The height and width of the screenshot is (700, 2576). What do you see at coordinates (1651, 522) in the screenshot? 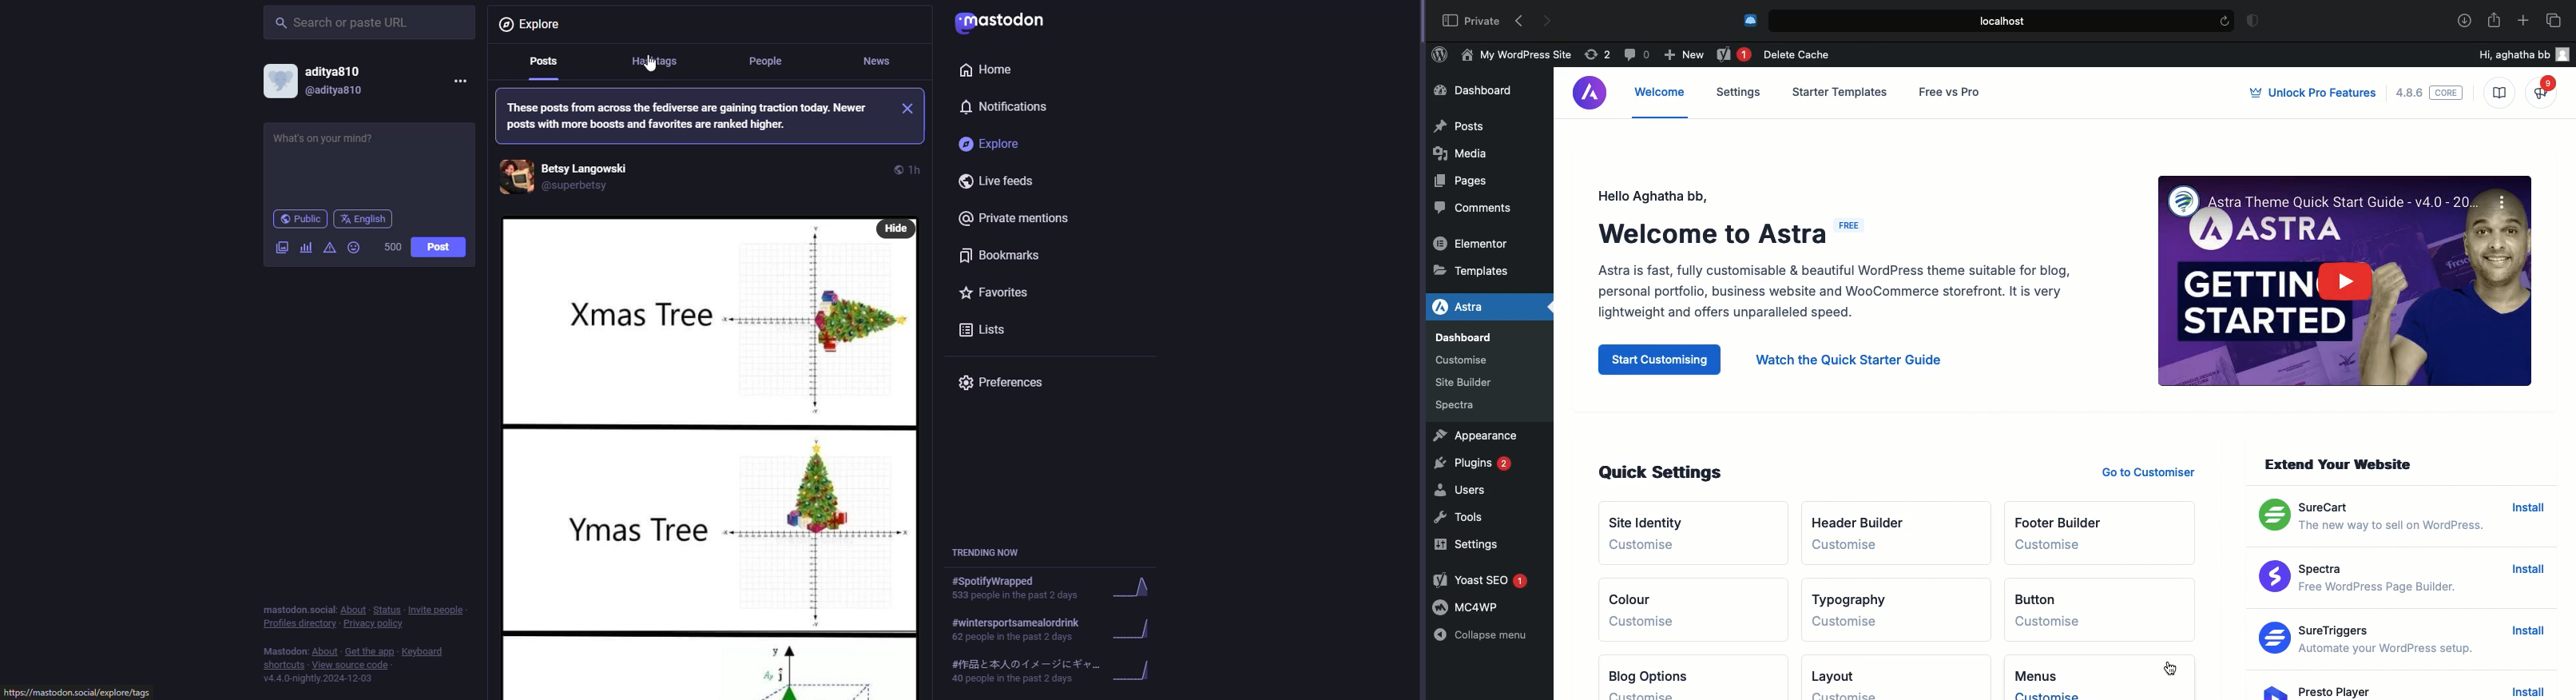
I see `Site identity` at bounding box center [1651, 522].